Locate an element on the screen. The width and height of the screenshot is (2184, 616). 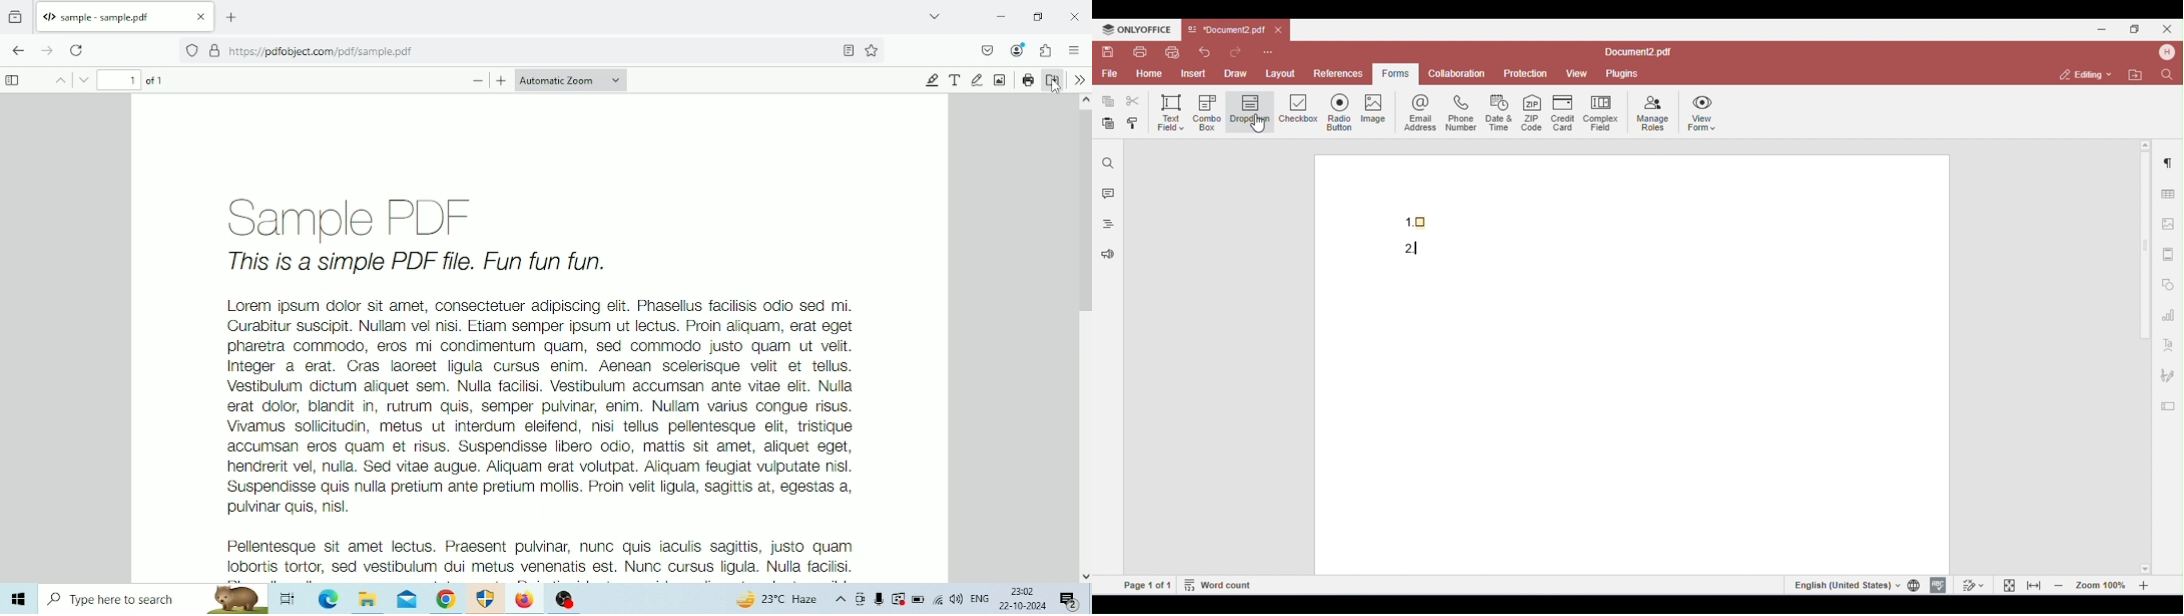
Zoom options is located at coordinates (570, 80).